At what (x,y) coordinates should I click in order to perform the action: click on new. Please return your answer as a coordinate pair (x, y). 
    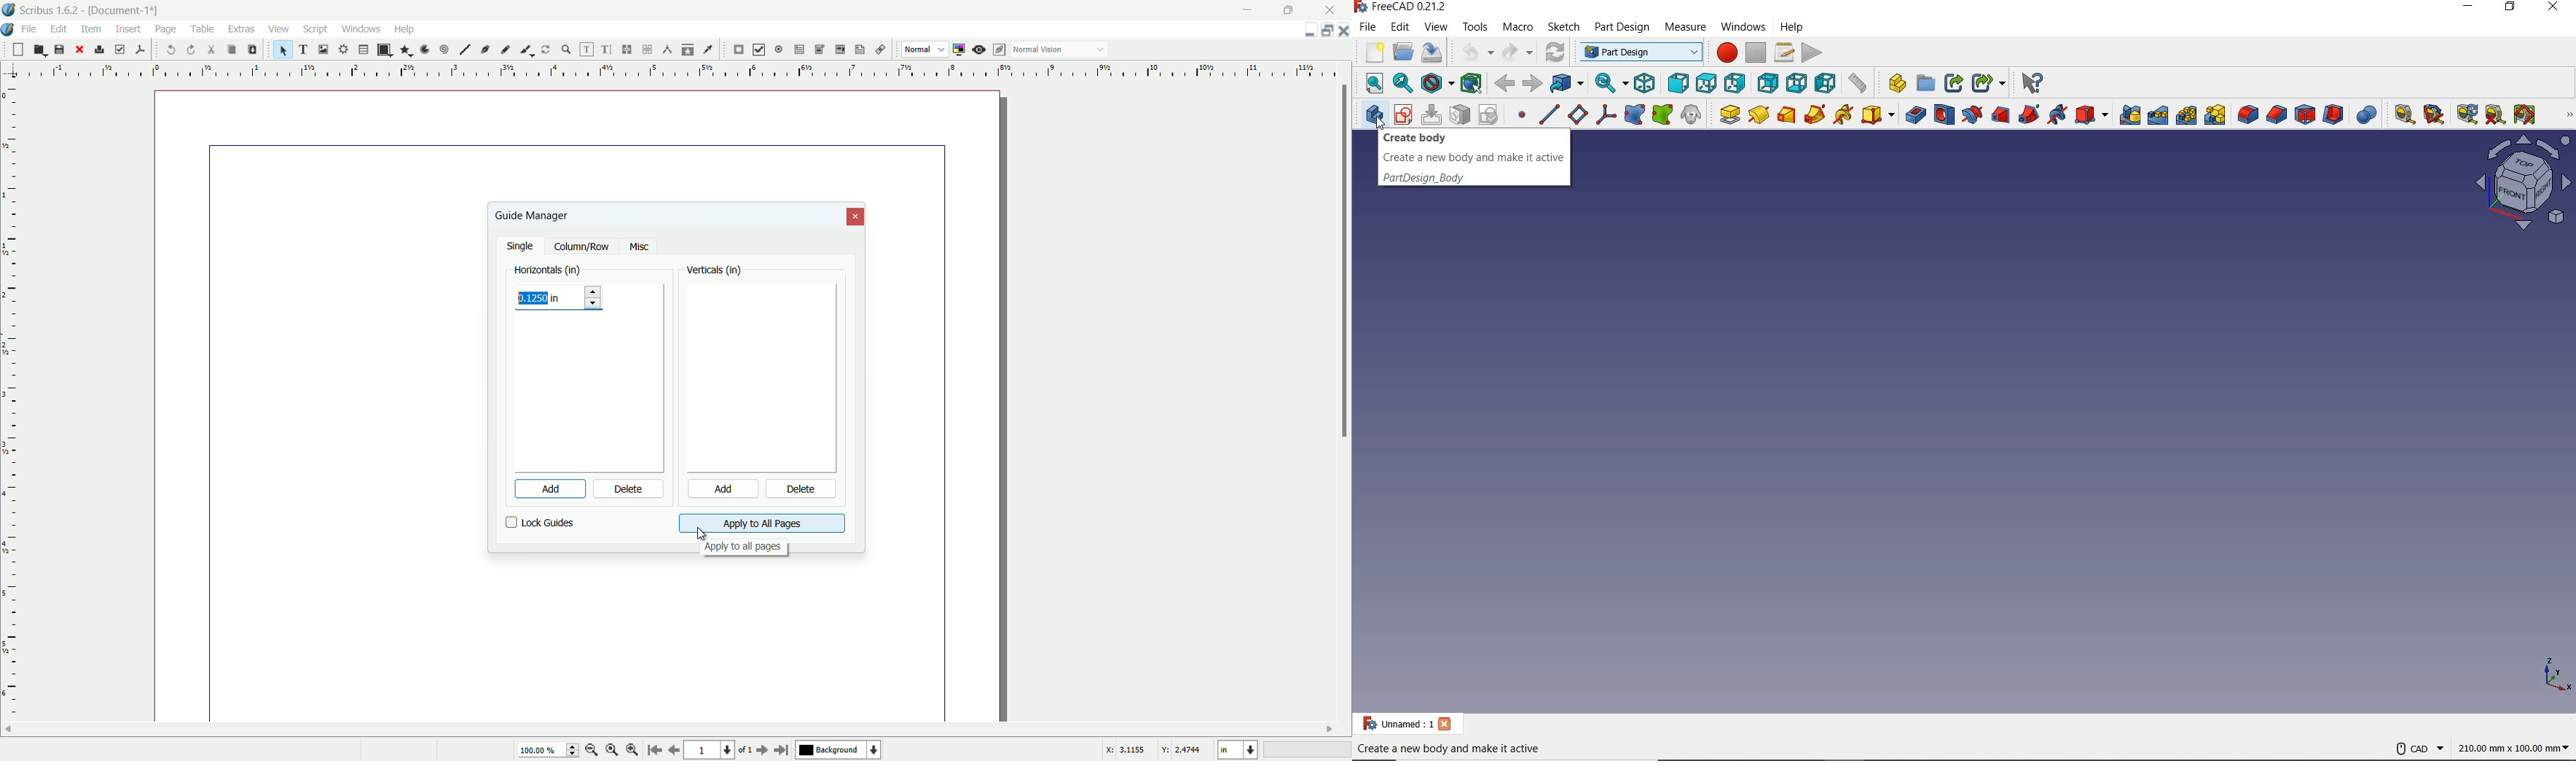
    Looking at the image, I should click on (16, 49).